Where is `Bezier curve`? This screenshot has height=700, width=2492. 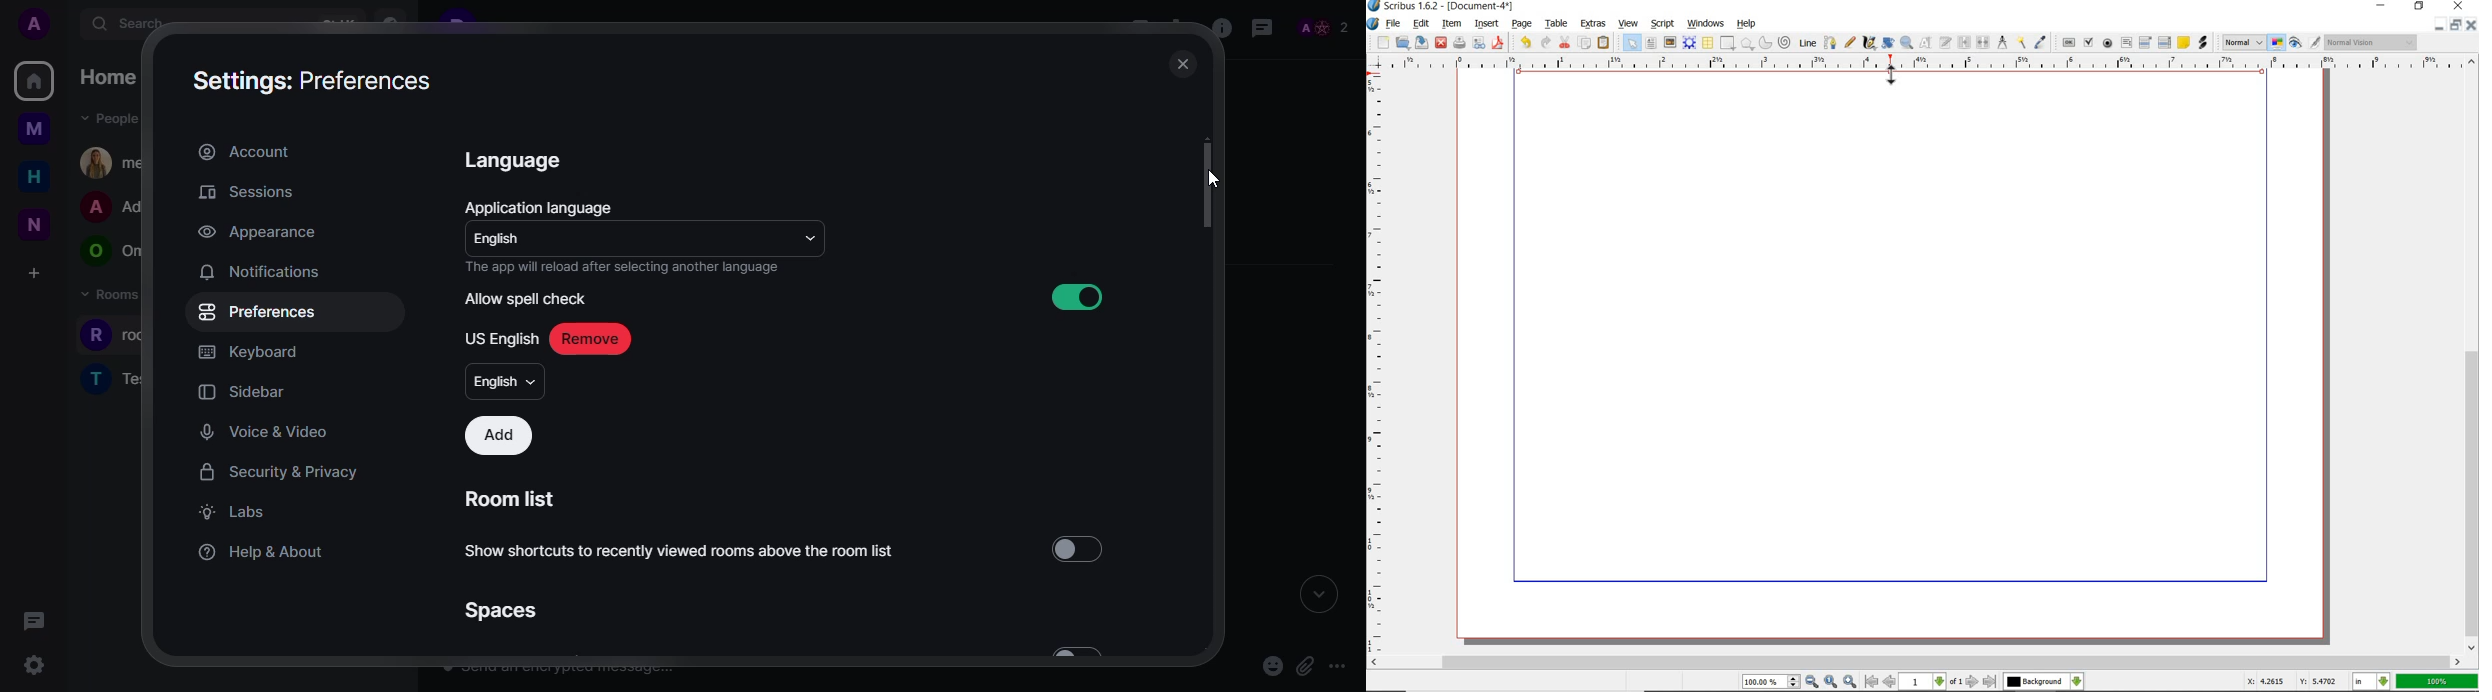 Bezier curve is located at coordinates (1831, 41).